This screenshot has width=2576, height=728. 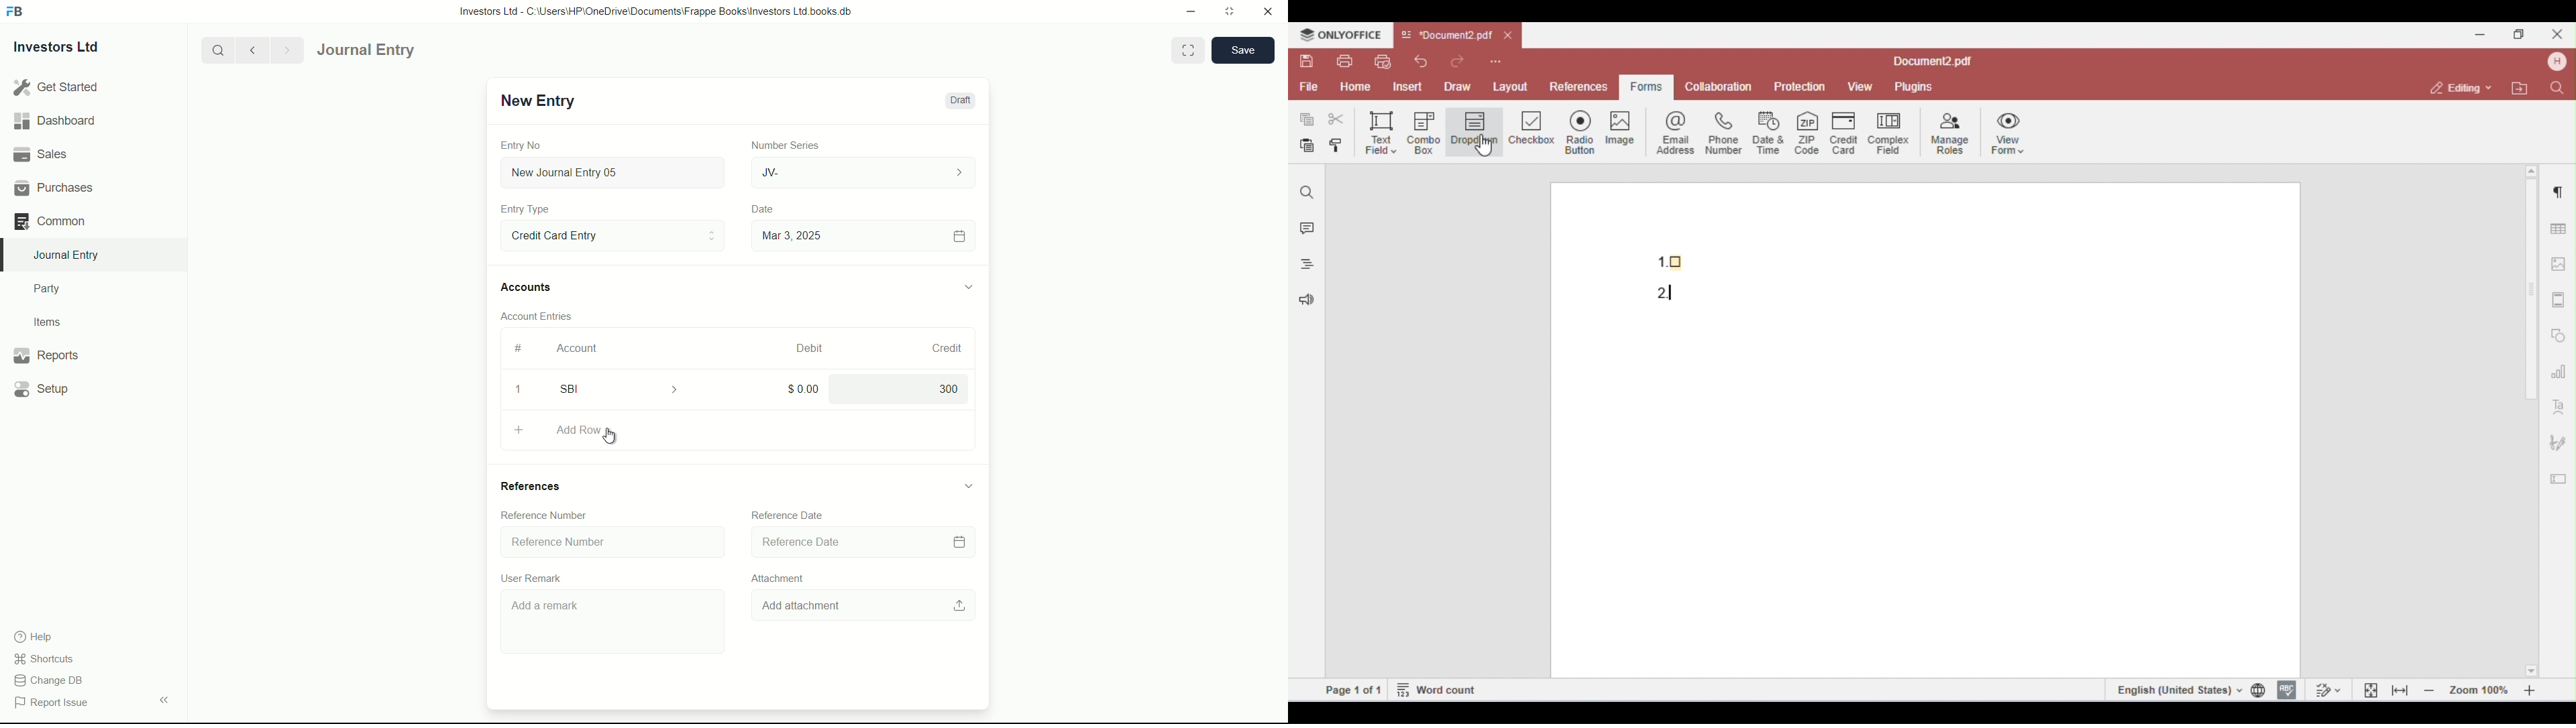 What do you see at coordinates (534, 576) in the screenshot?
I see `User Remark` at bounding box center [534, 576].